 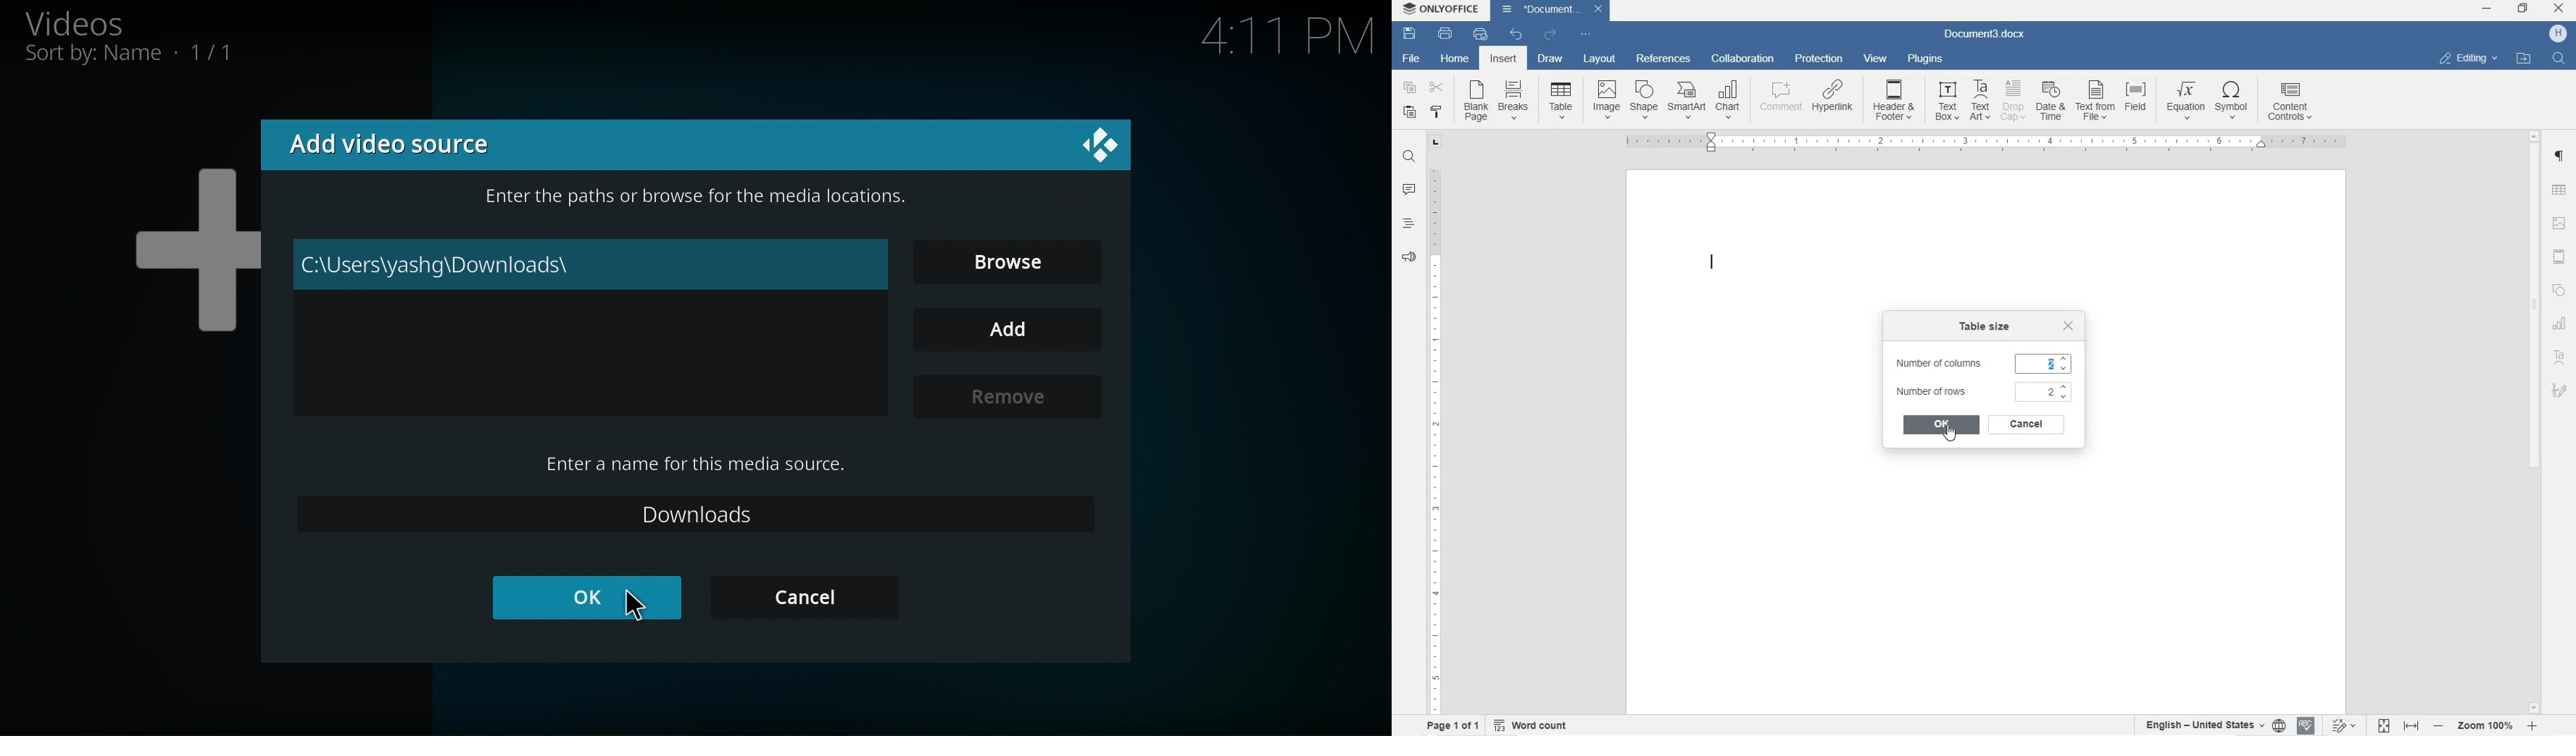 What do you see at coordinates (1101, 147) in the screenshot?
I see `close` at bounding box center [1101, 147].